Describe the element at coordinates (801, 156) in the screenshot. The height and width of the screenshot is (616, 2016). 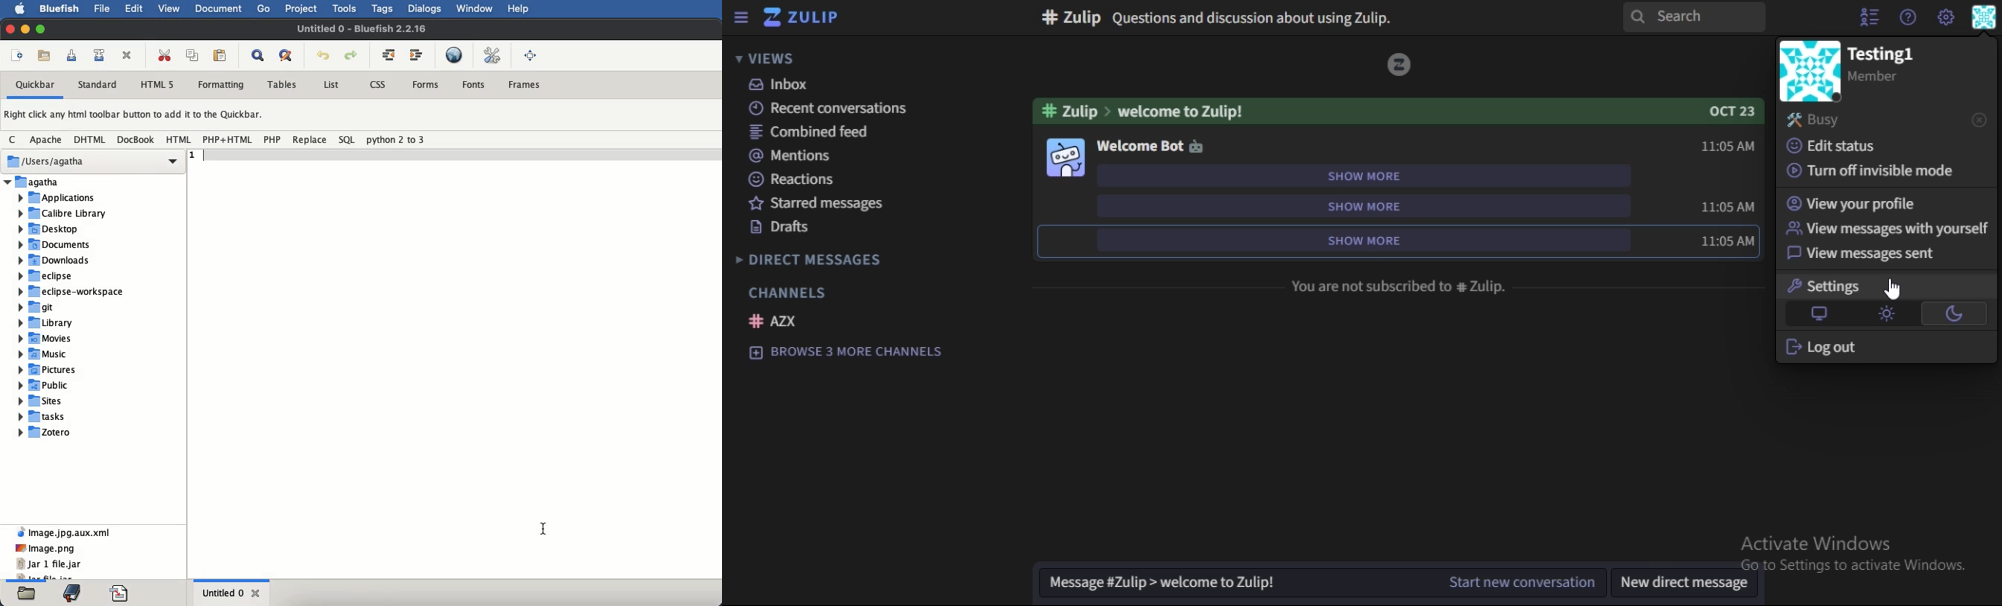
I see `mentions` at that location.